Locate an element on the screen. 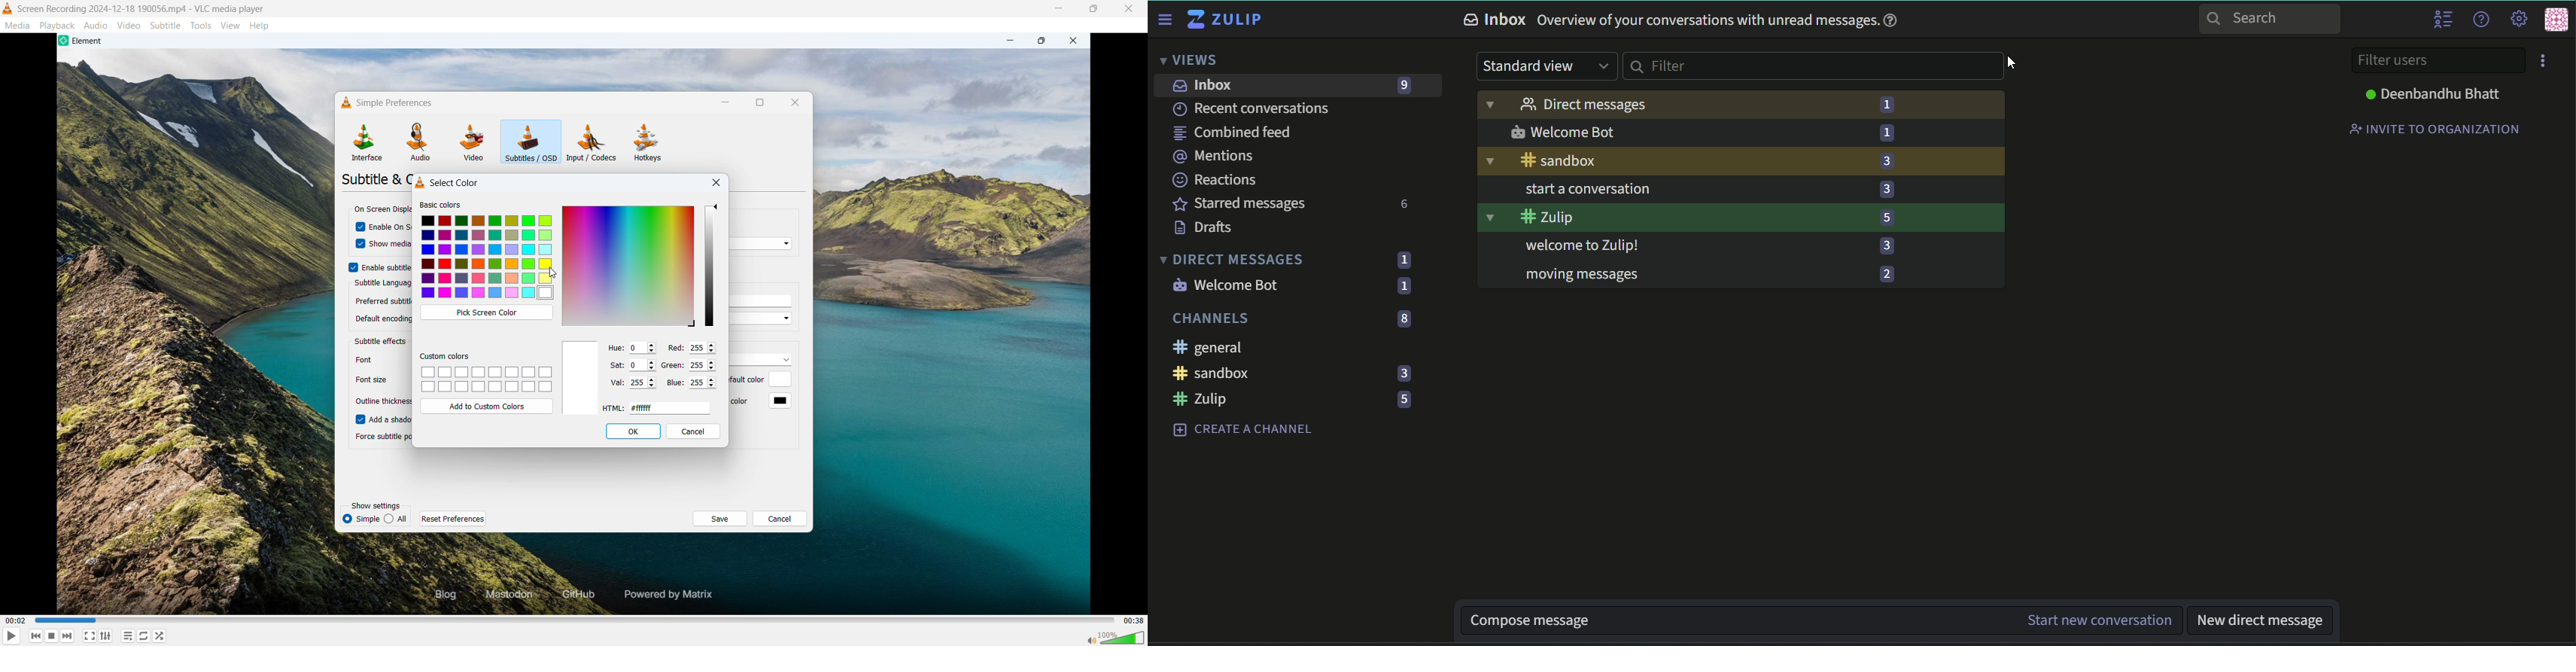  minimise dialogue box  is located at coordinates (726, 103).